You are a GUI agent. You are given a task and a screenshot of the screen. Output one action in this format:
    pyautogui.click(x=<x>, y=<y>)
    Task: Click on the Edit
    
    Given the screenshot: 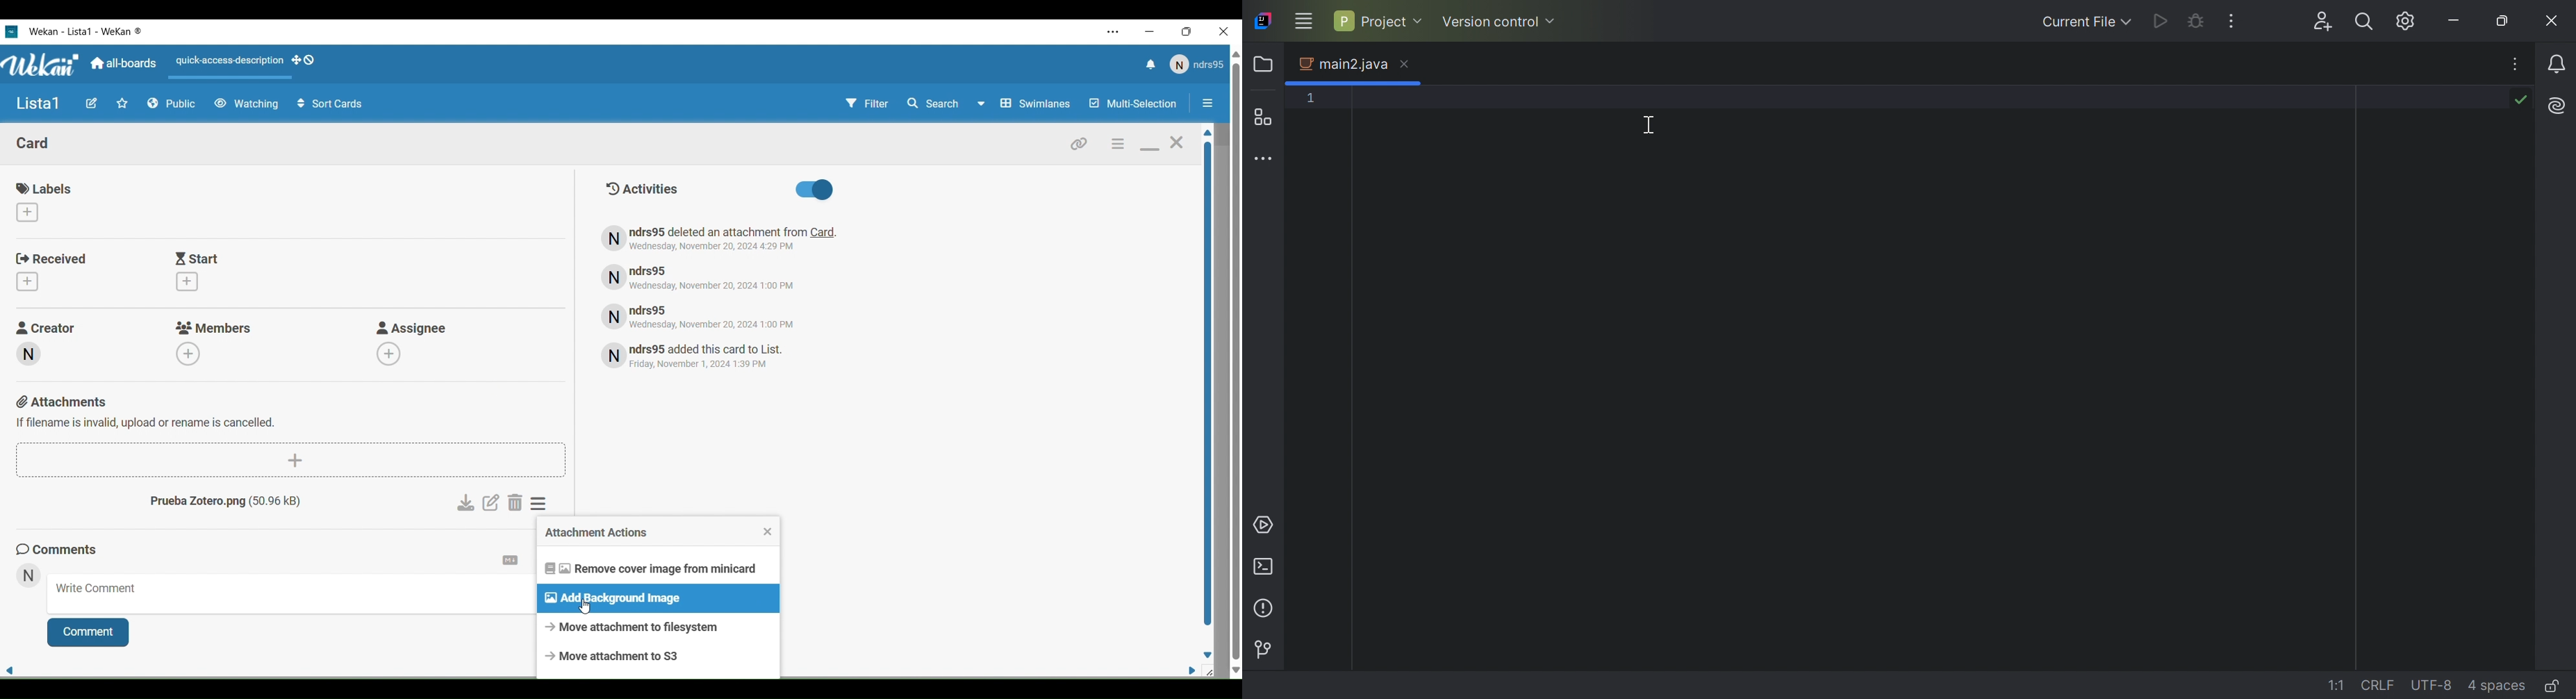 What is the action you would take?
    pyautogui.click(x=491, y=502)
    